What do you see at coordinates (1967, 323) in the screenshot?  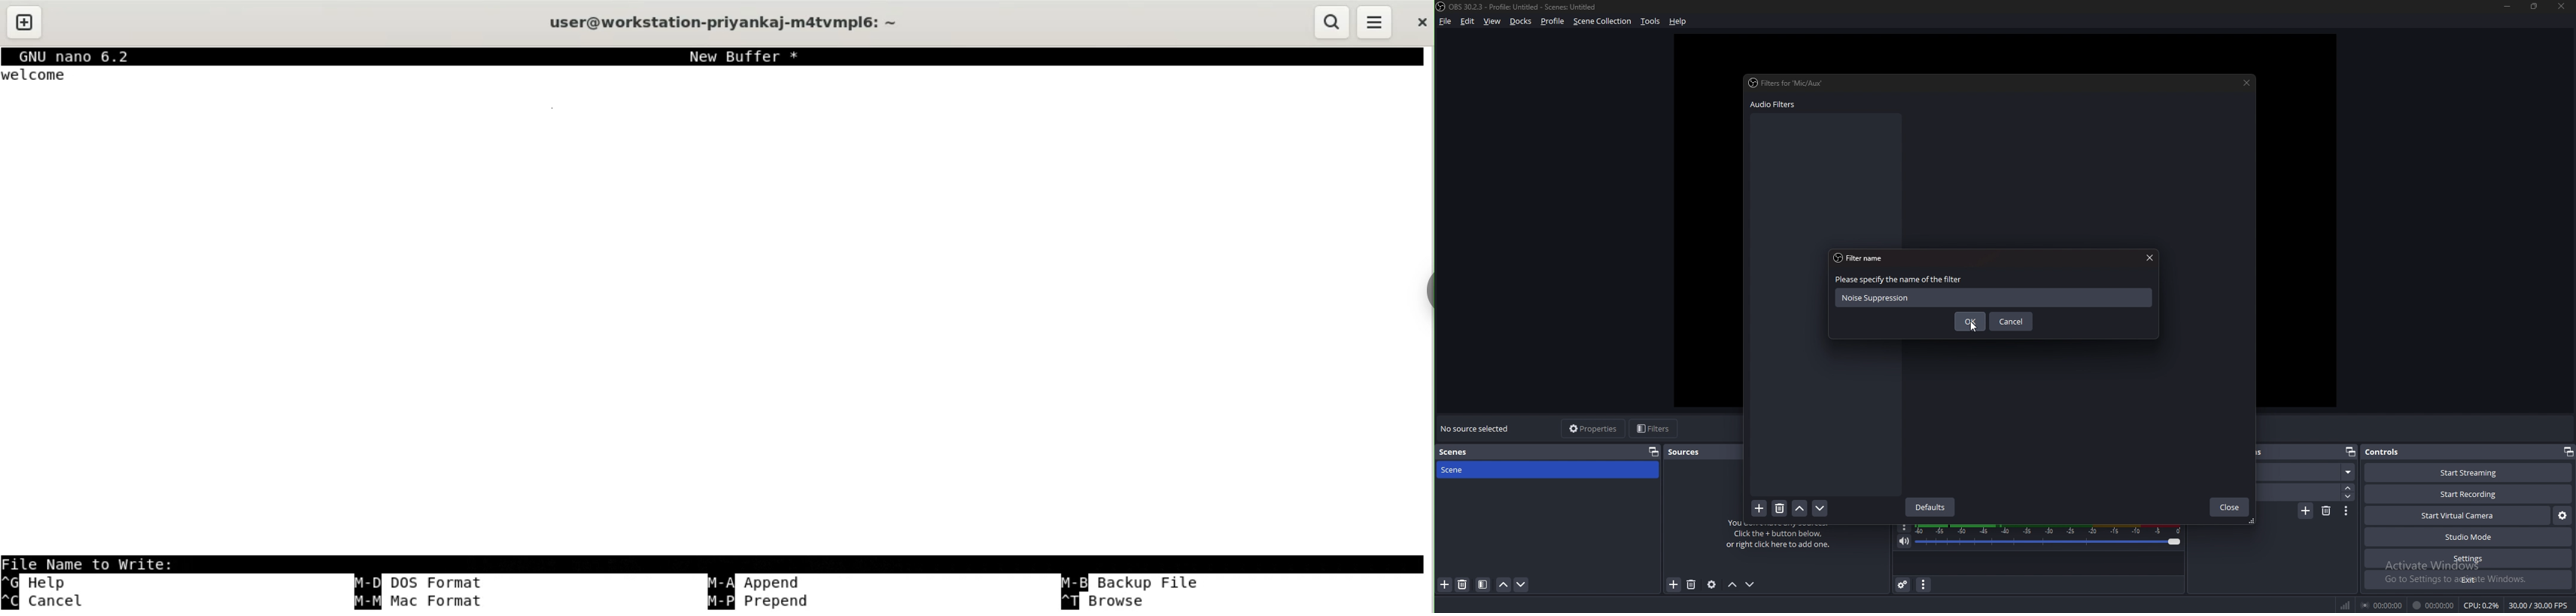 I see `ok` at bounding box center [1967, 323].